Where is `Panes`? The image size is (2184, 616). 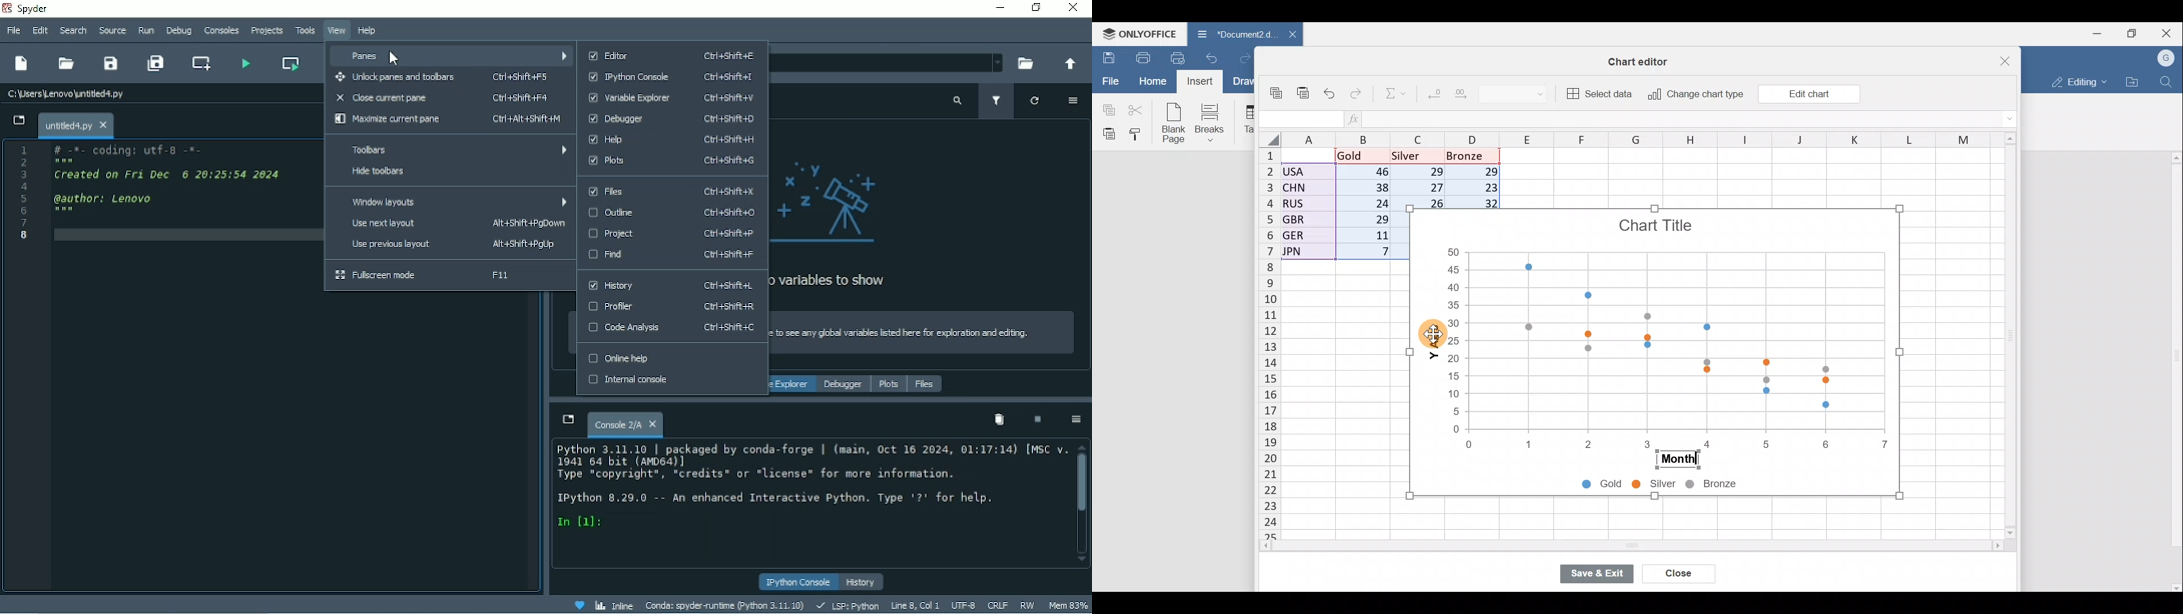
Panes is located at coordinates (450, 57).